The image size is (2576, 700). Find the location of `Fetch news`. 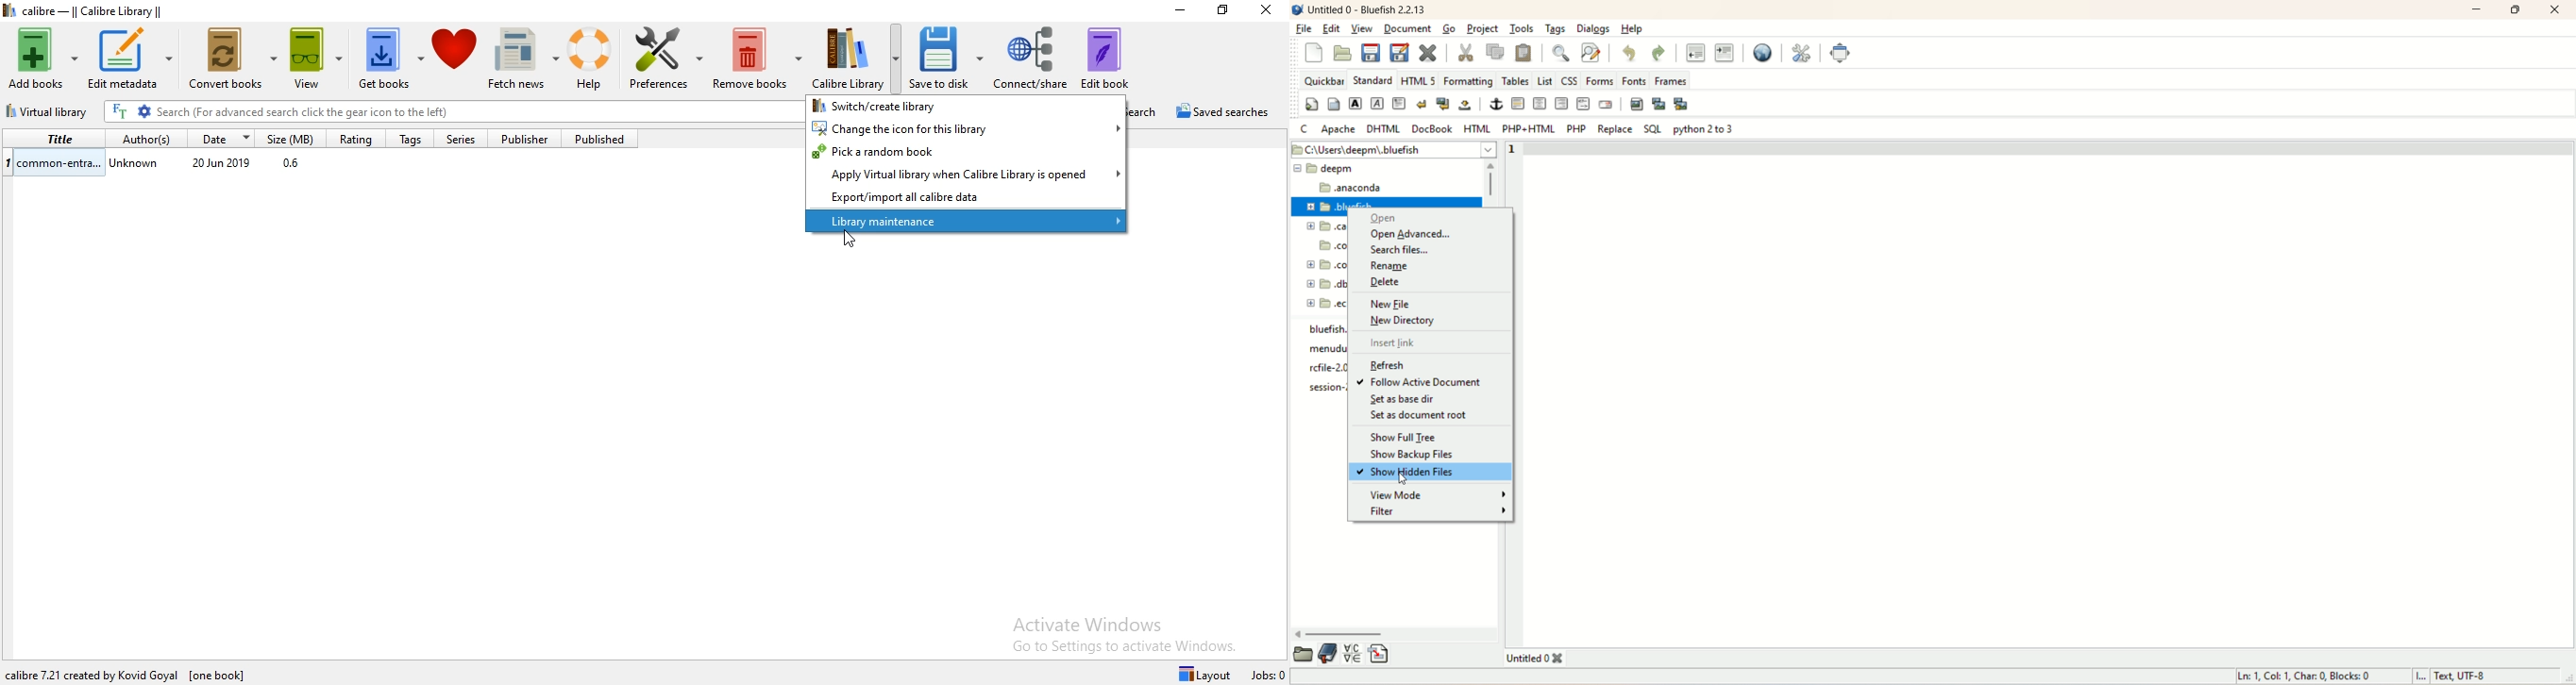

Fetch news is located at coordinates (526, 60).